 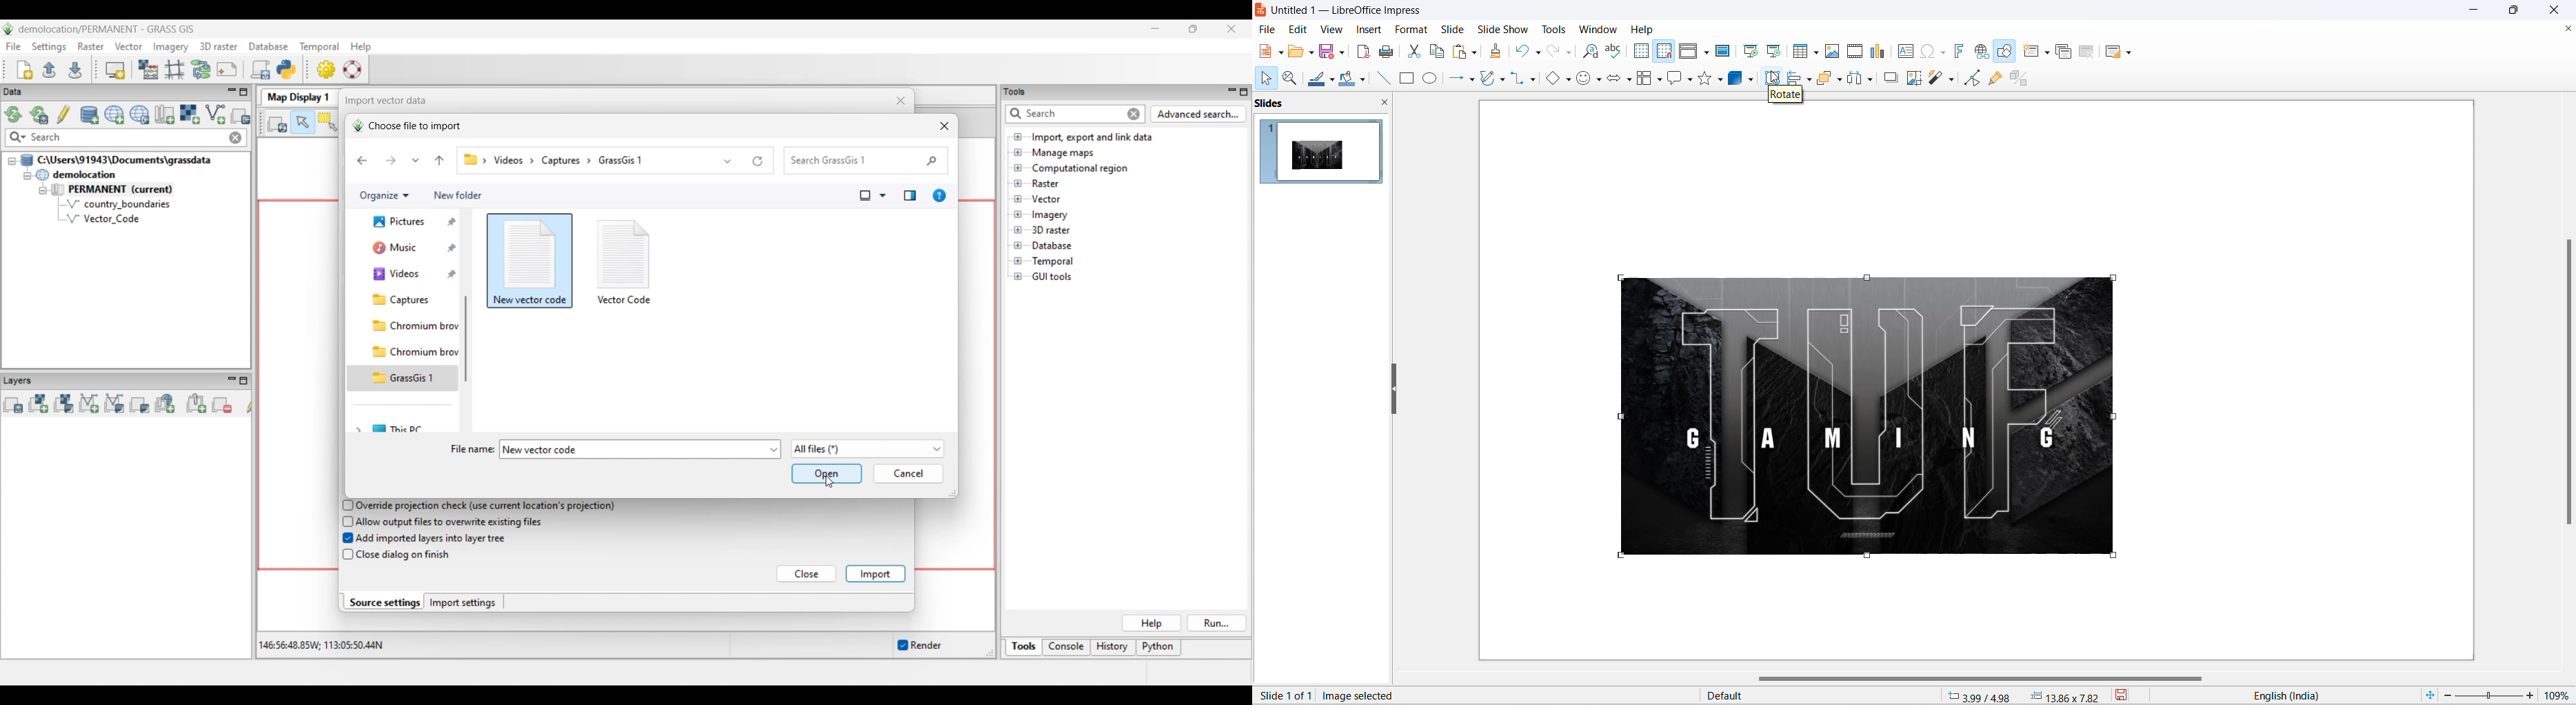 What do you see at coordinates (1925, 50) in the screenshot?
I see `insert special characters` at bounding box center [1925, 50].